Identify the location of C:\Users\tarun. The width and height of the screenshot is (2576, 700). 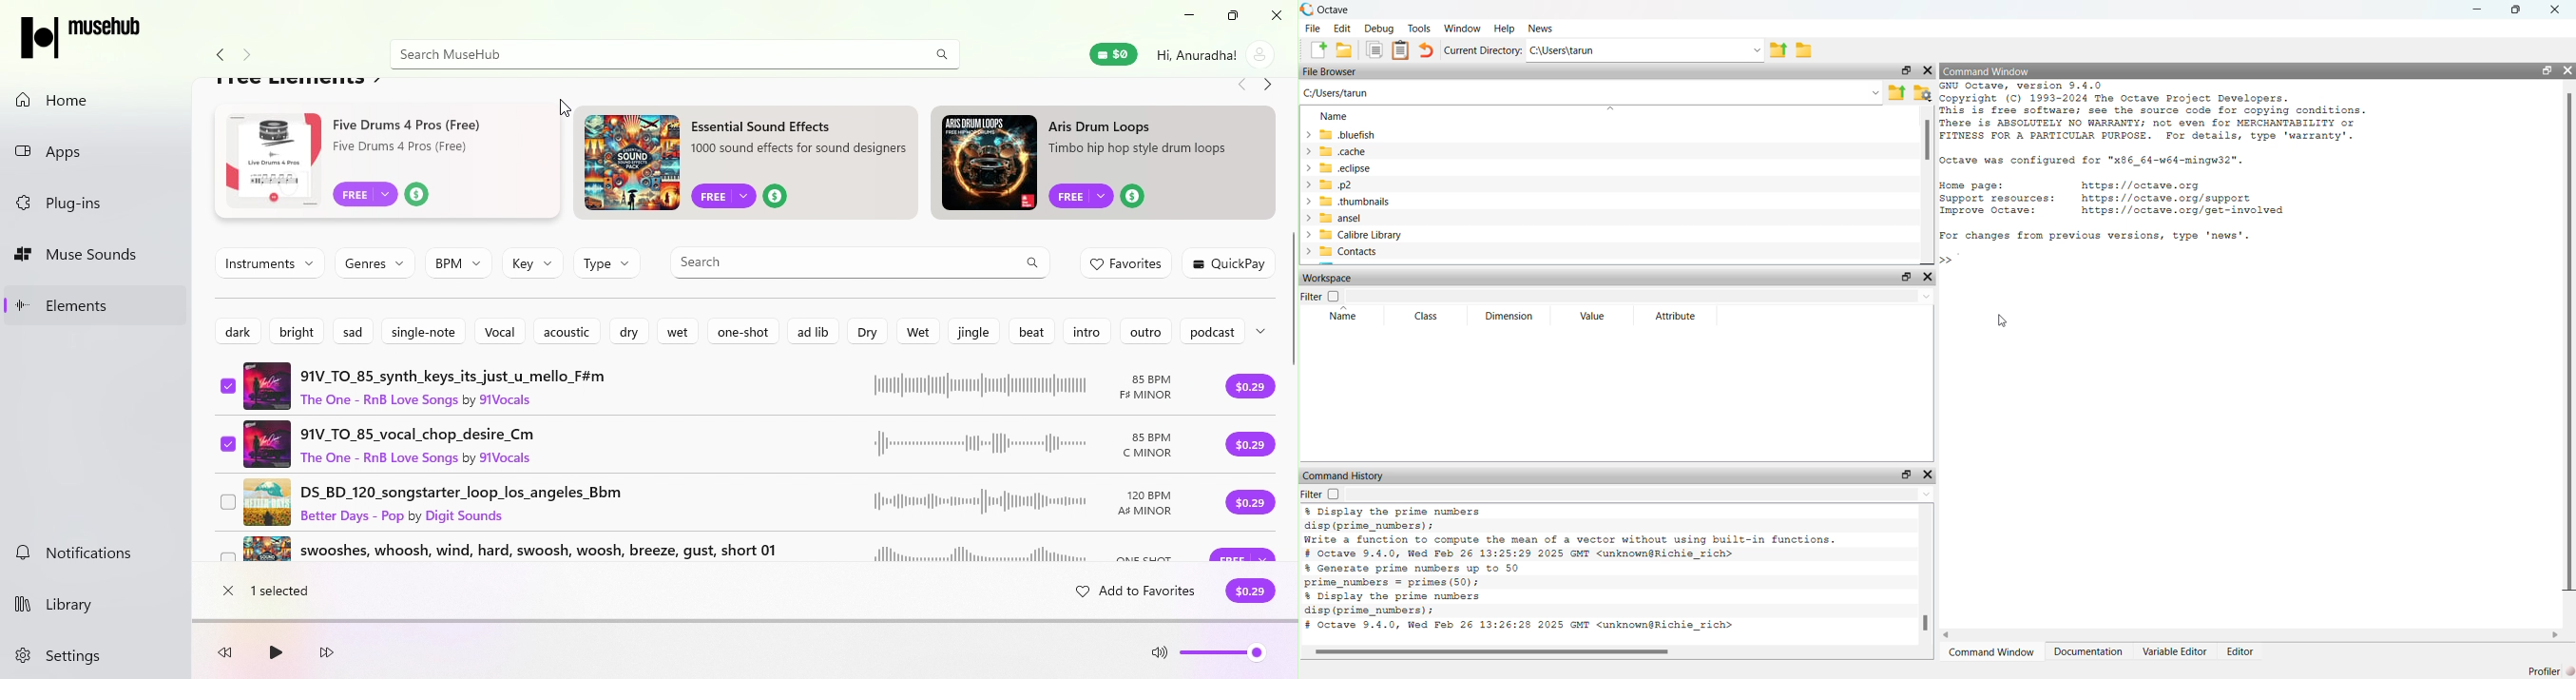
(1563, 50).